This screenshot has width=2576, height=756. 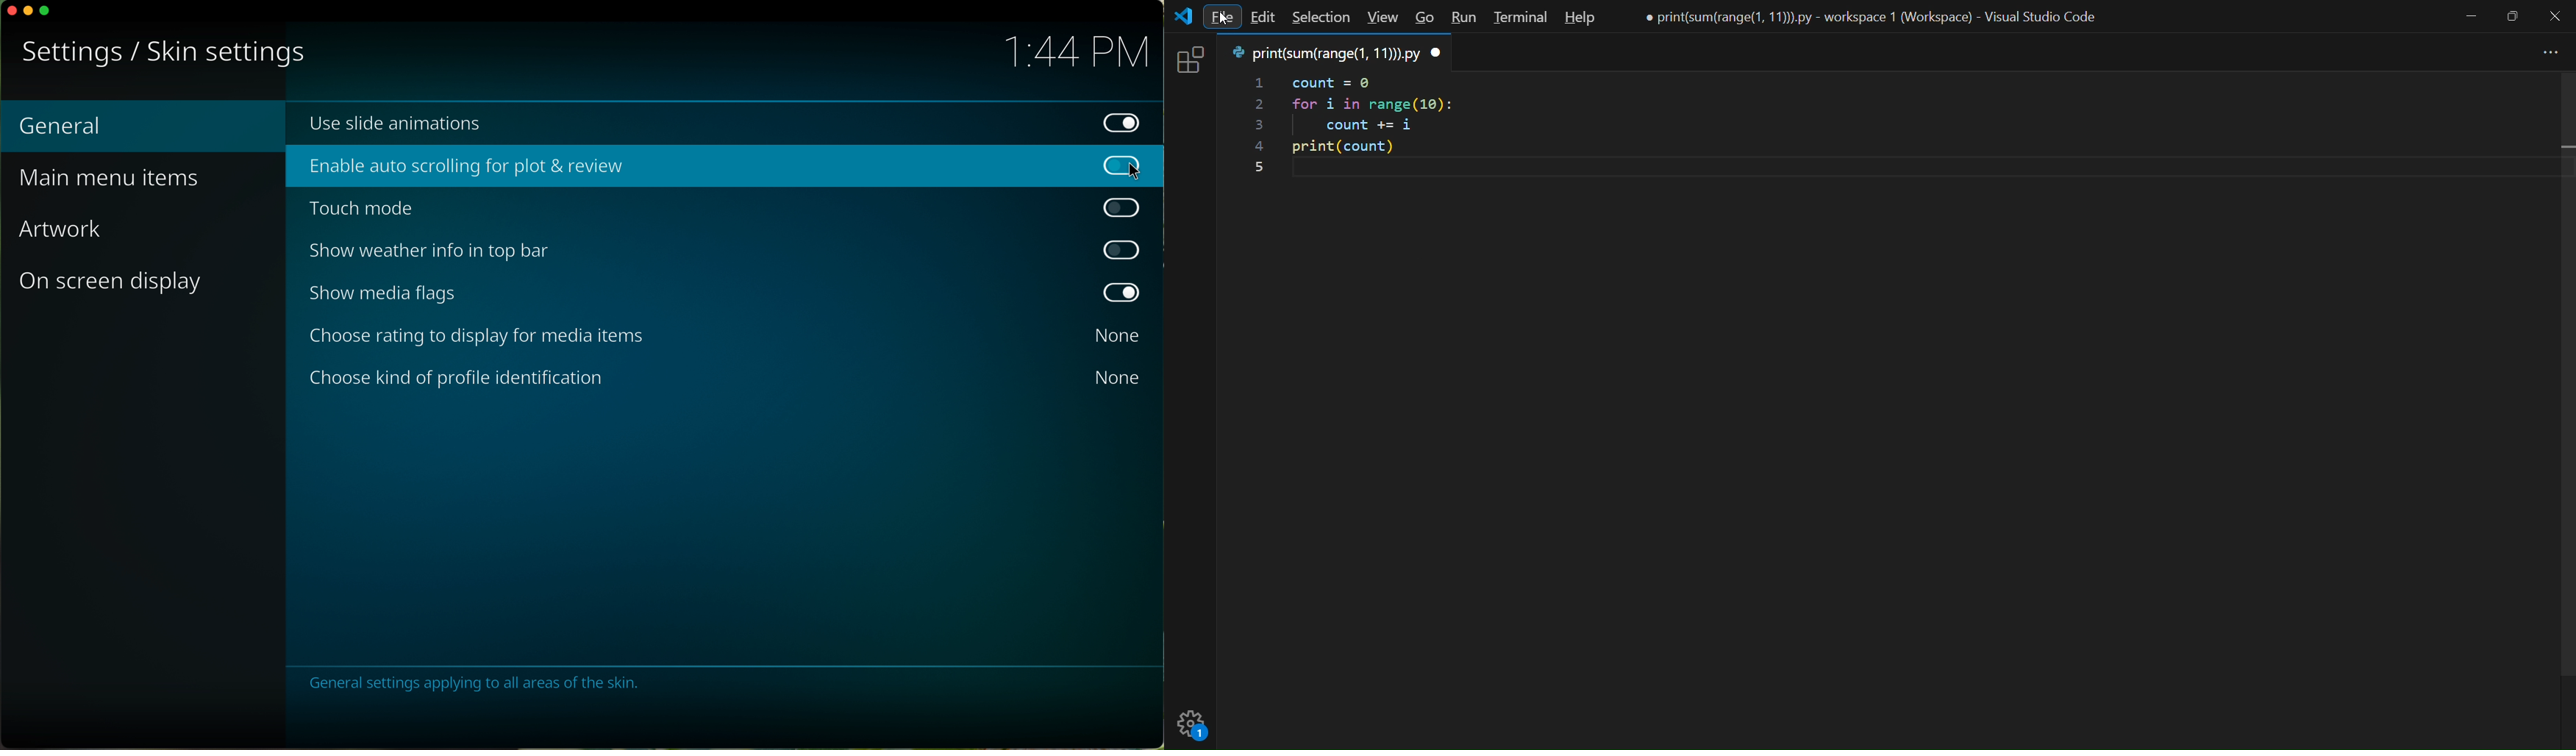 I want to click on main menu items, so click(x=115, y=180).